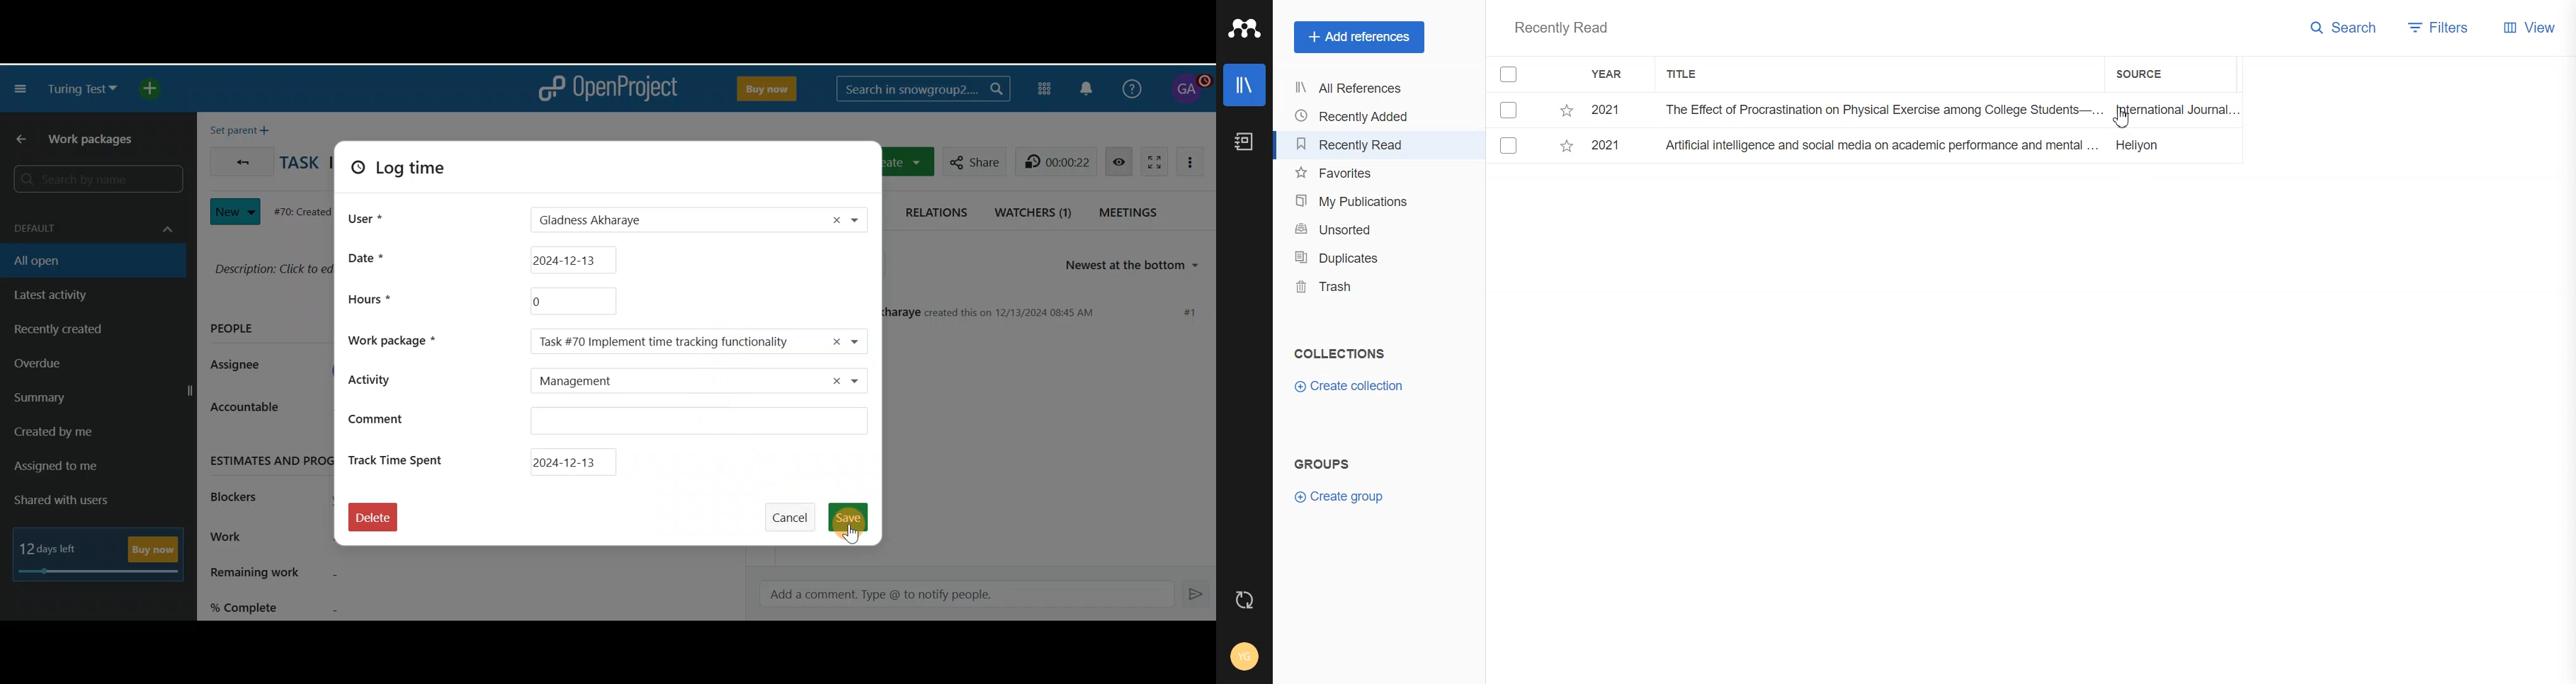 Image resolution: width=2576 pixels, height=700 pixels. I want to click on Add a comment. Type @ to notify people., so click(959, 595).